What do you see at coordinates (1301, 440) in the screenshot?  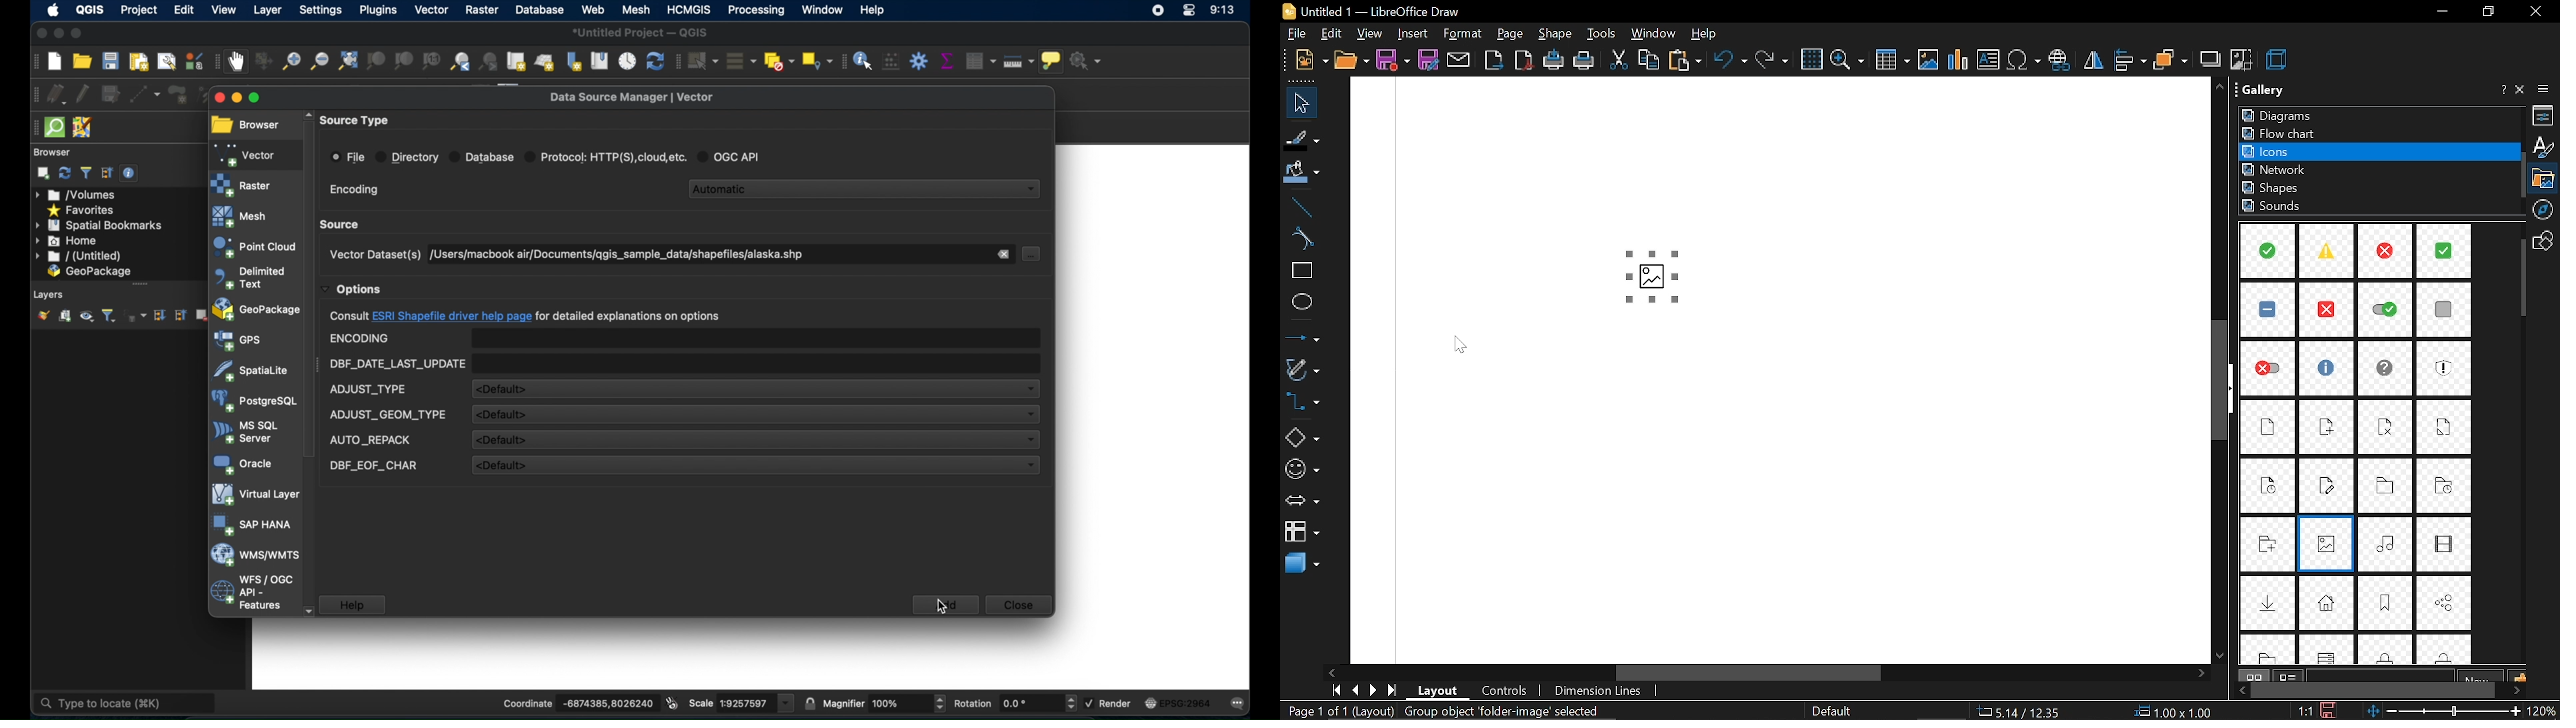 I see `basic shapes` at bounding box center [1301, 440].